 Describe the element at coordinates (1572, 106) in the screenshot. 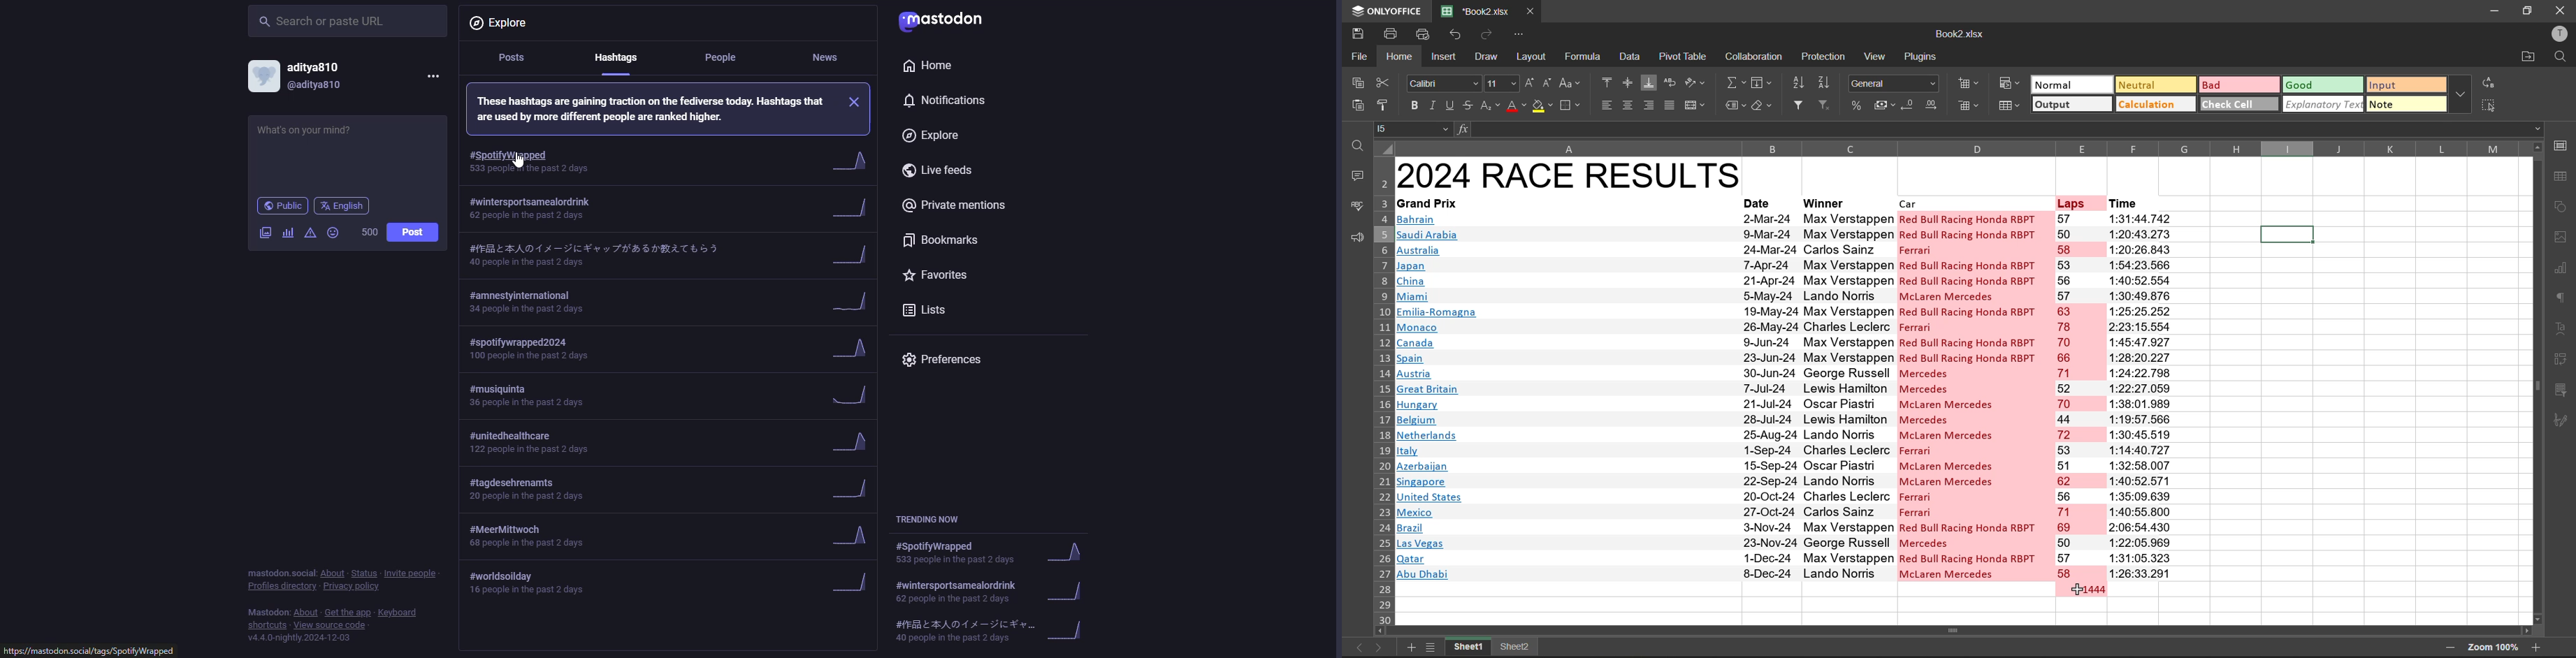

I see `borders` at that location.